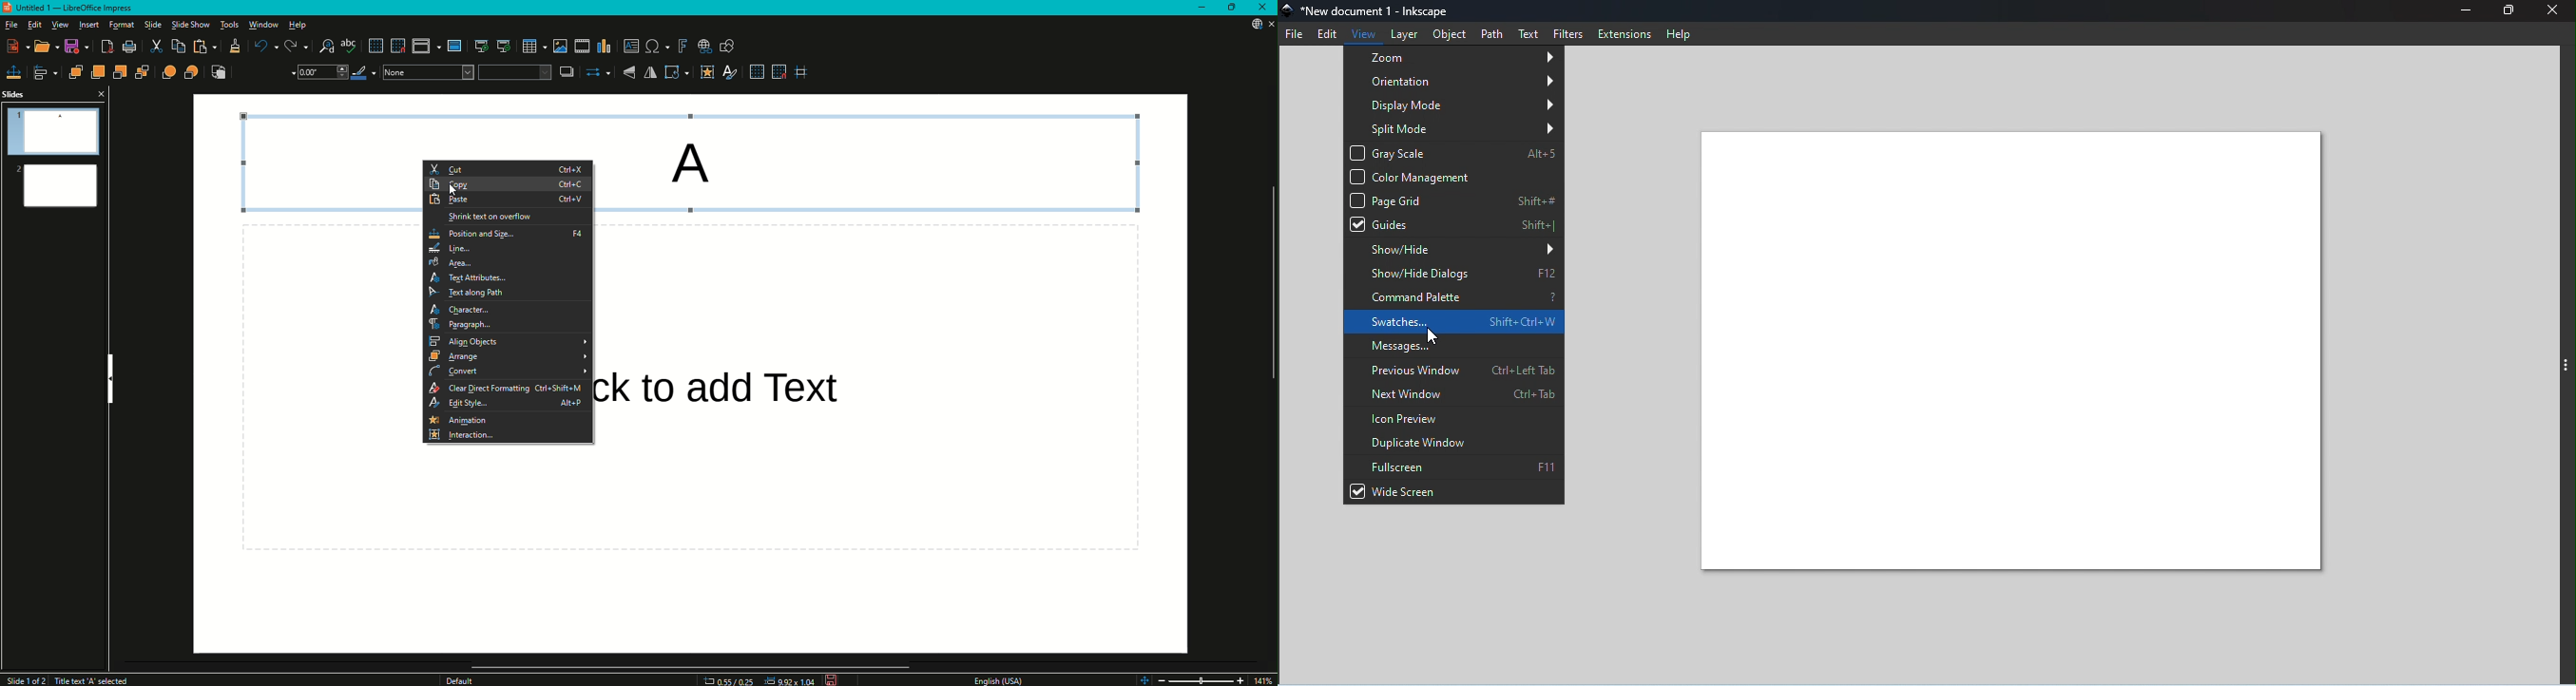 This screenshot has height=700, width=2576. I want to click on Horizontally, so click(653, 72).